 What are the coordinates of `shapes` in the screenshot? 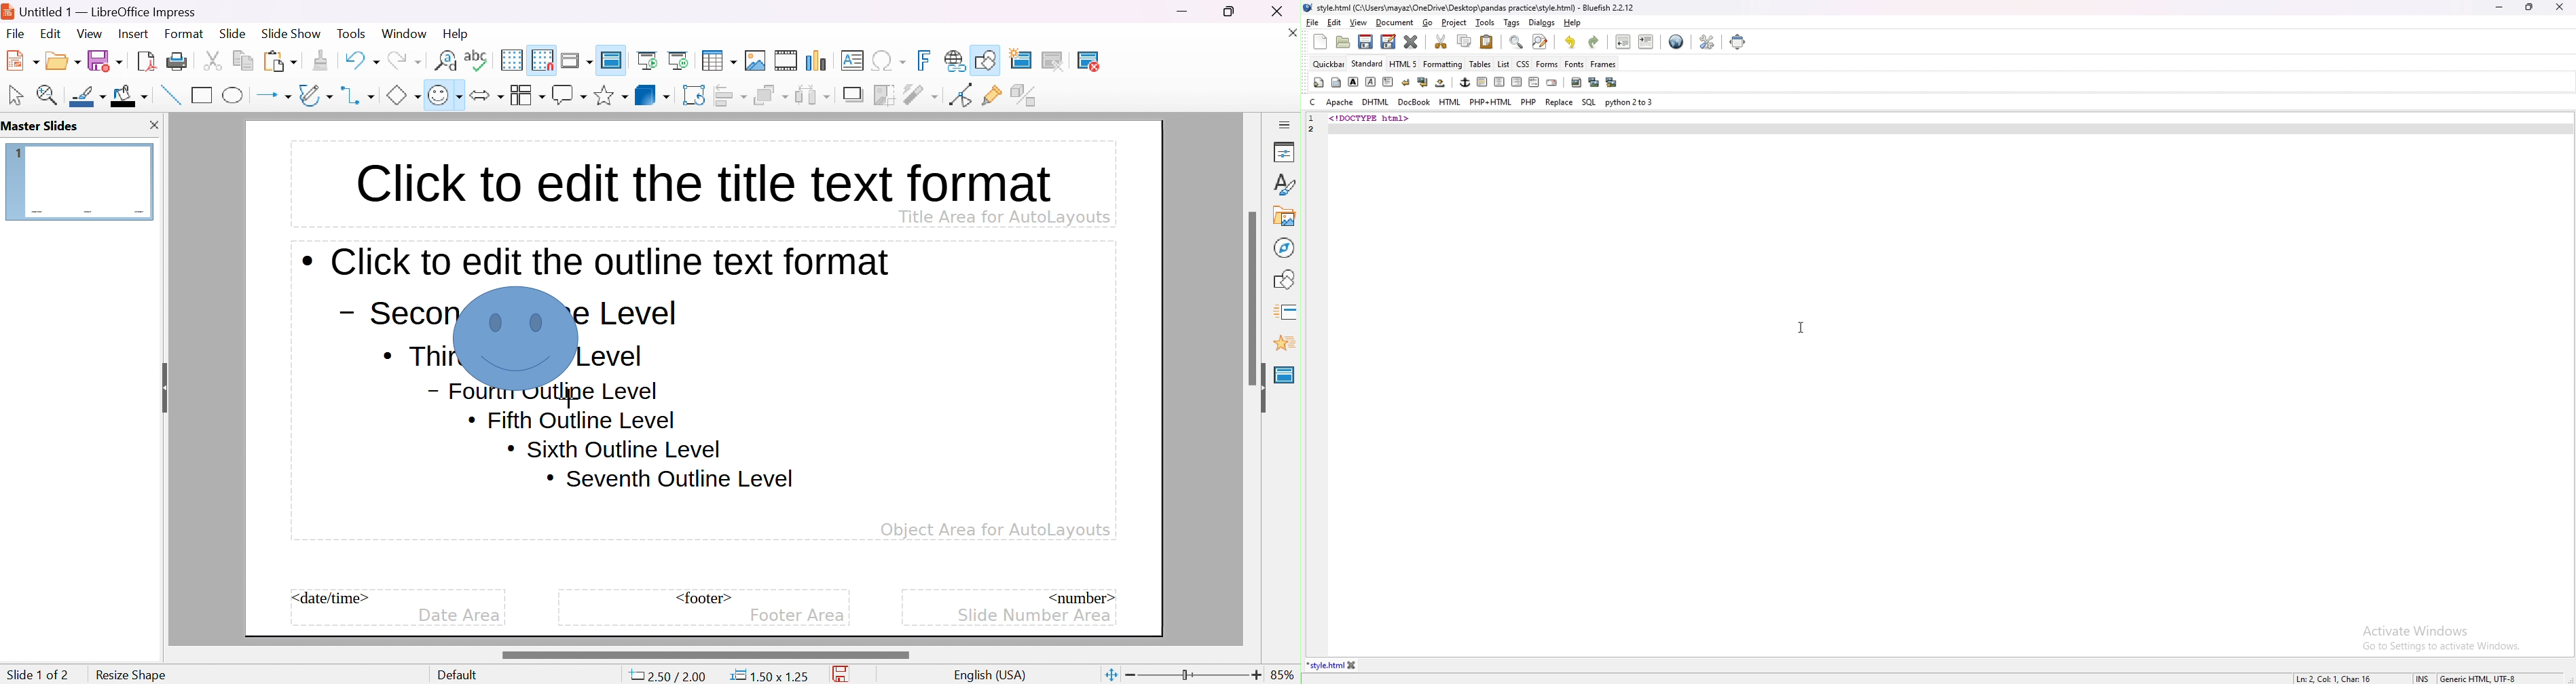 It's located at (1287, 278).